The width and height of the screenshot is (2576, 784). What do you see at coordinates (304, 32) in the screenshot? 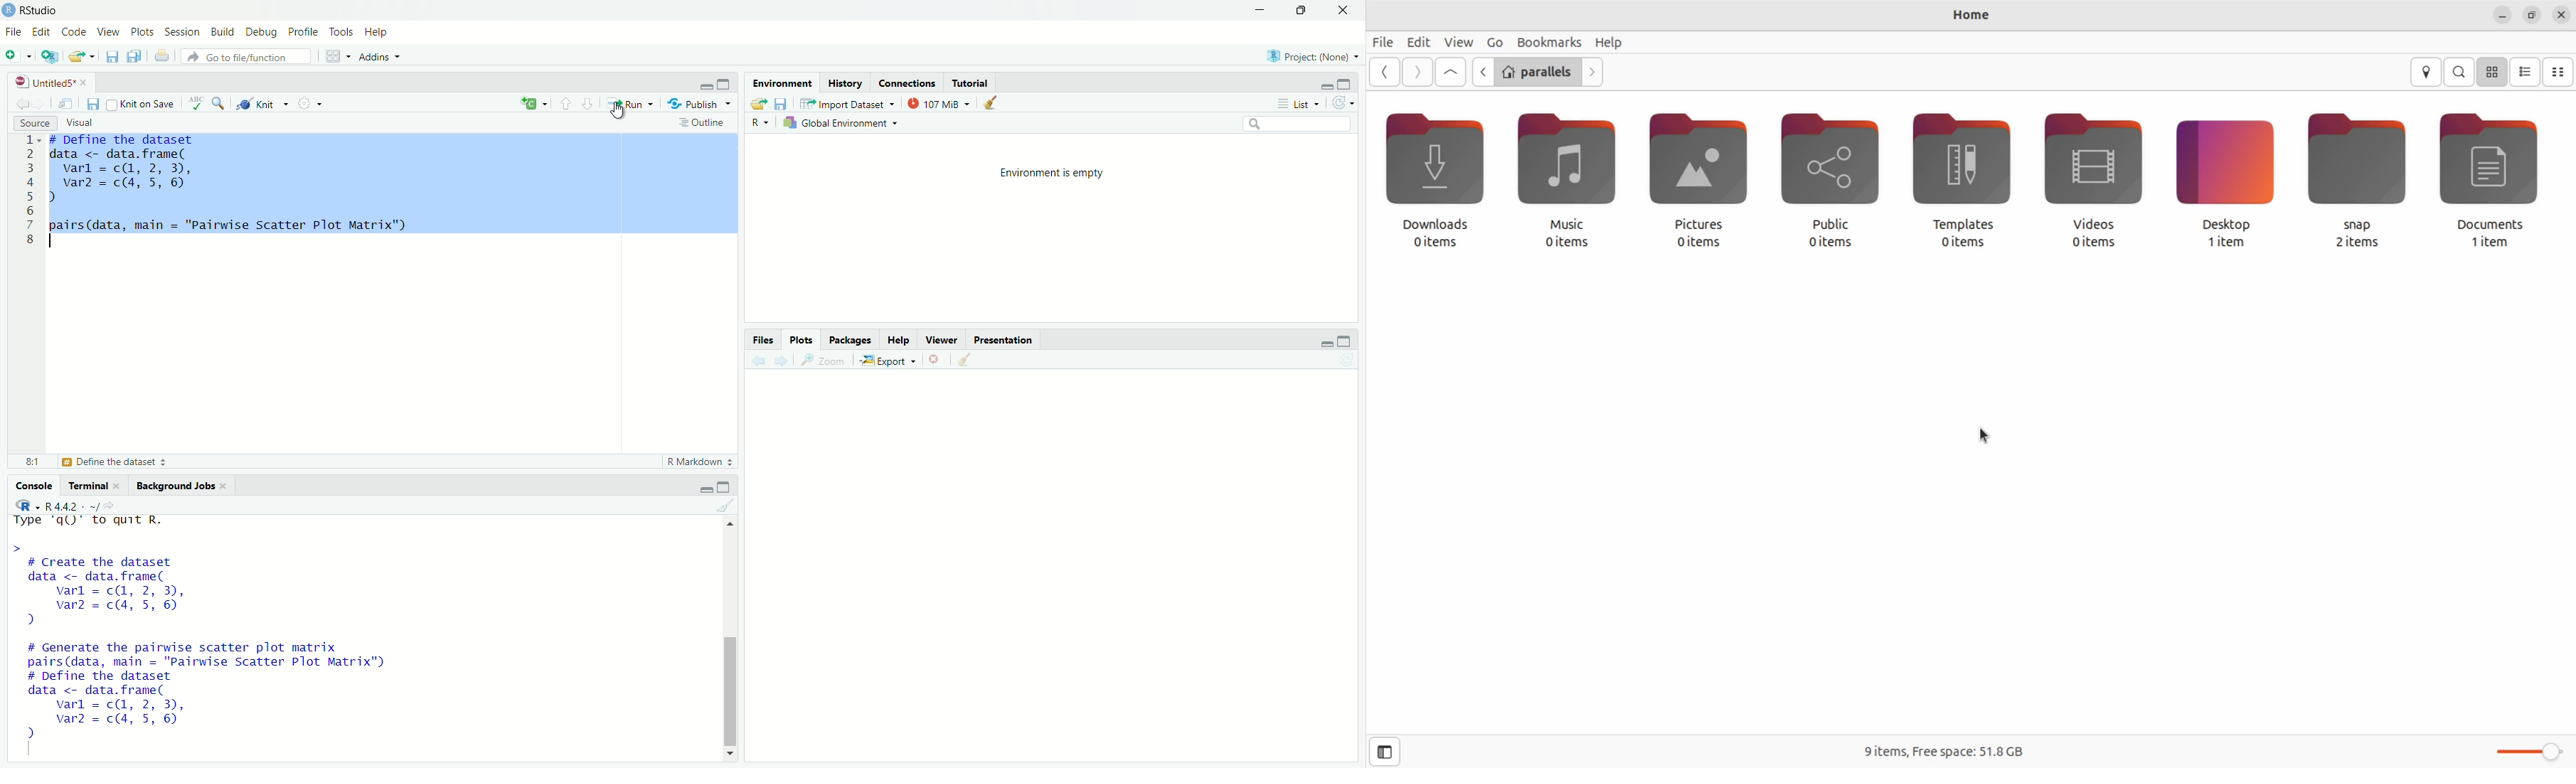
I see `Profile` at bounding box center [304, 32].